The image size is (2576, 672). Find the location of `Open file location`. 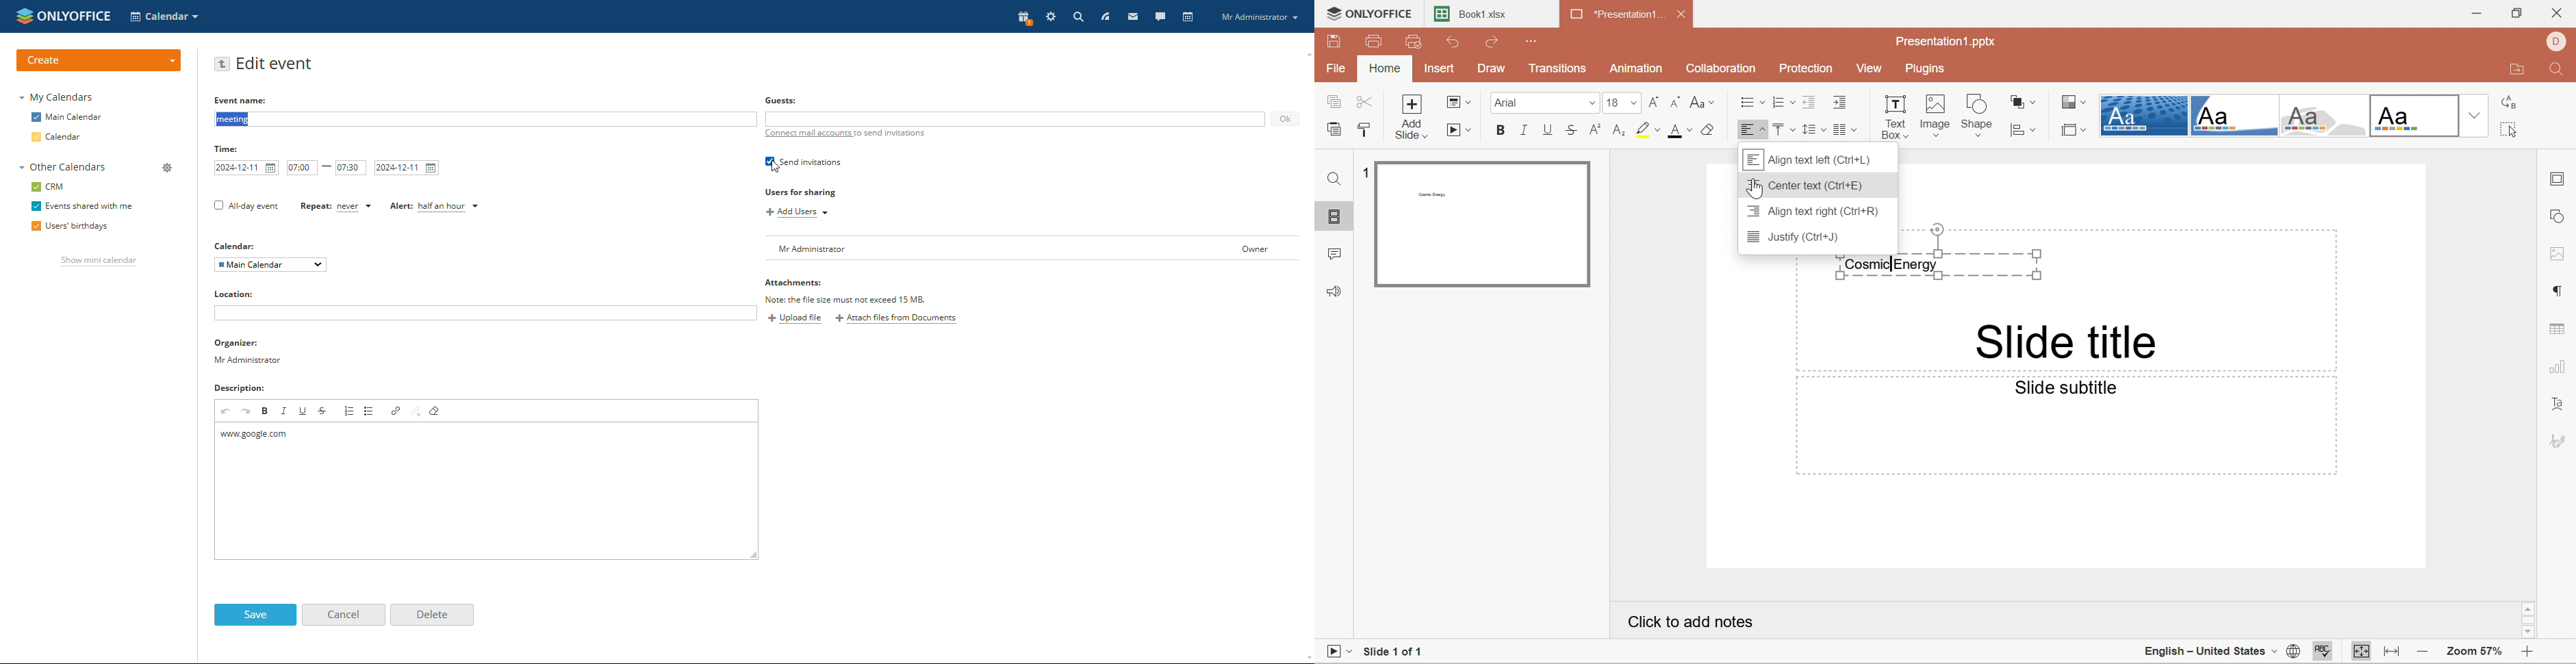

Open file location is located at coordinates (2518, 69).